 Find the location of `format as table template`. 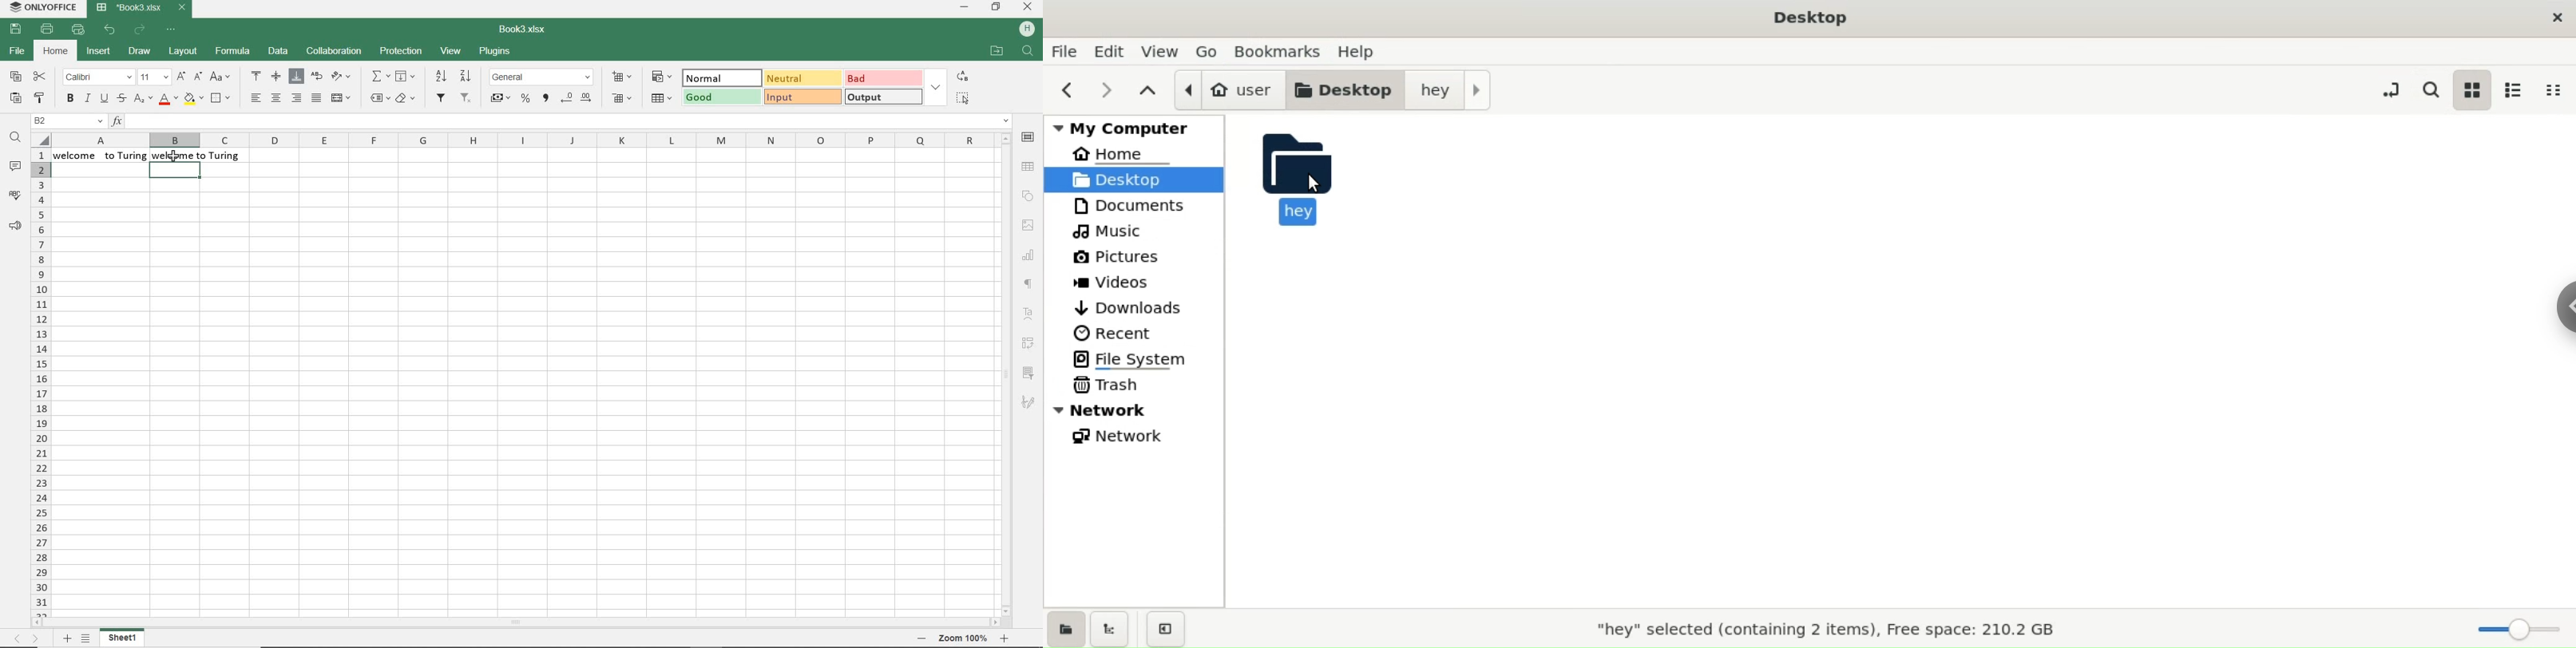

format as table template is located at coordinates (661, 99).